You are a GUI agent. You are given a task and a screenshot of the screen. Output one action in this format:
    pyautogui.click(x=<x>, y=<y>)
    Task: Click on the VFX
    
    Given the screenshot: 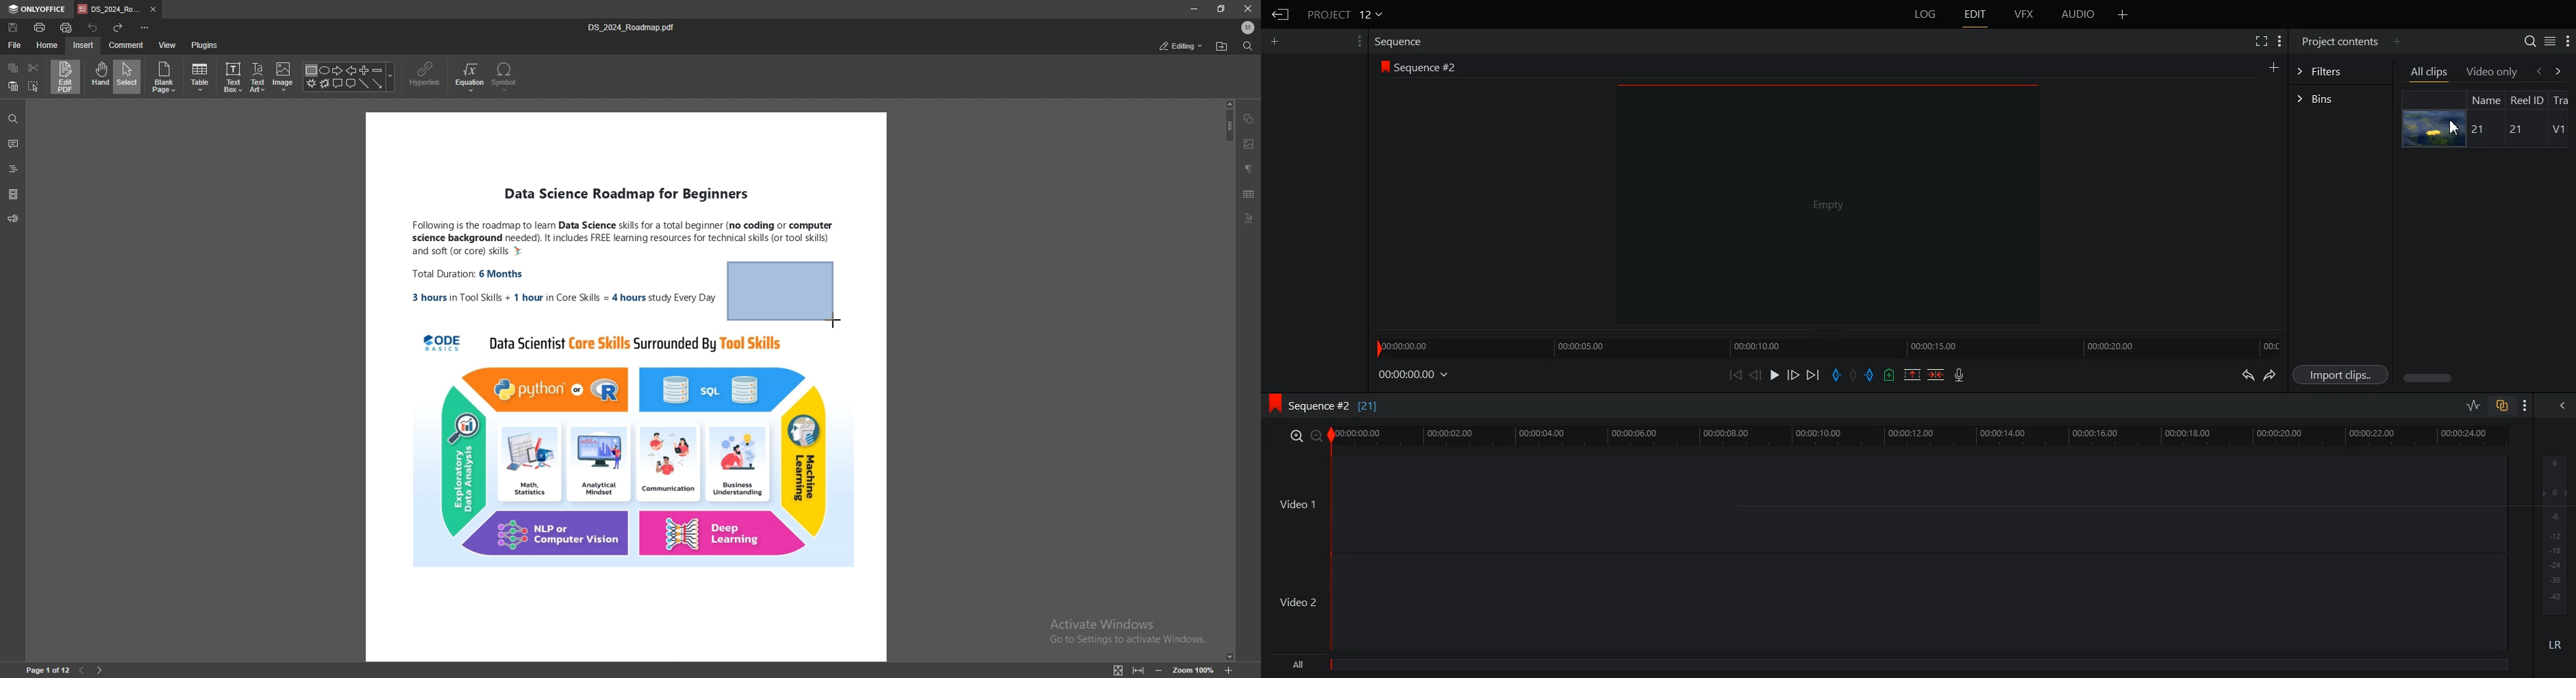 What is the action you would take?
    pyautogui.click(x=2025, y=14)
    